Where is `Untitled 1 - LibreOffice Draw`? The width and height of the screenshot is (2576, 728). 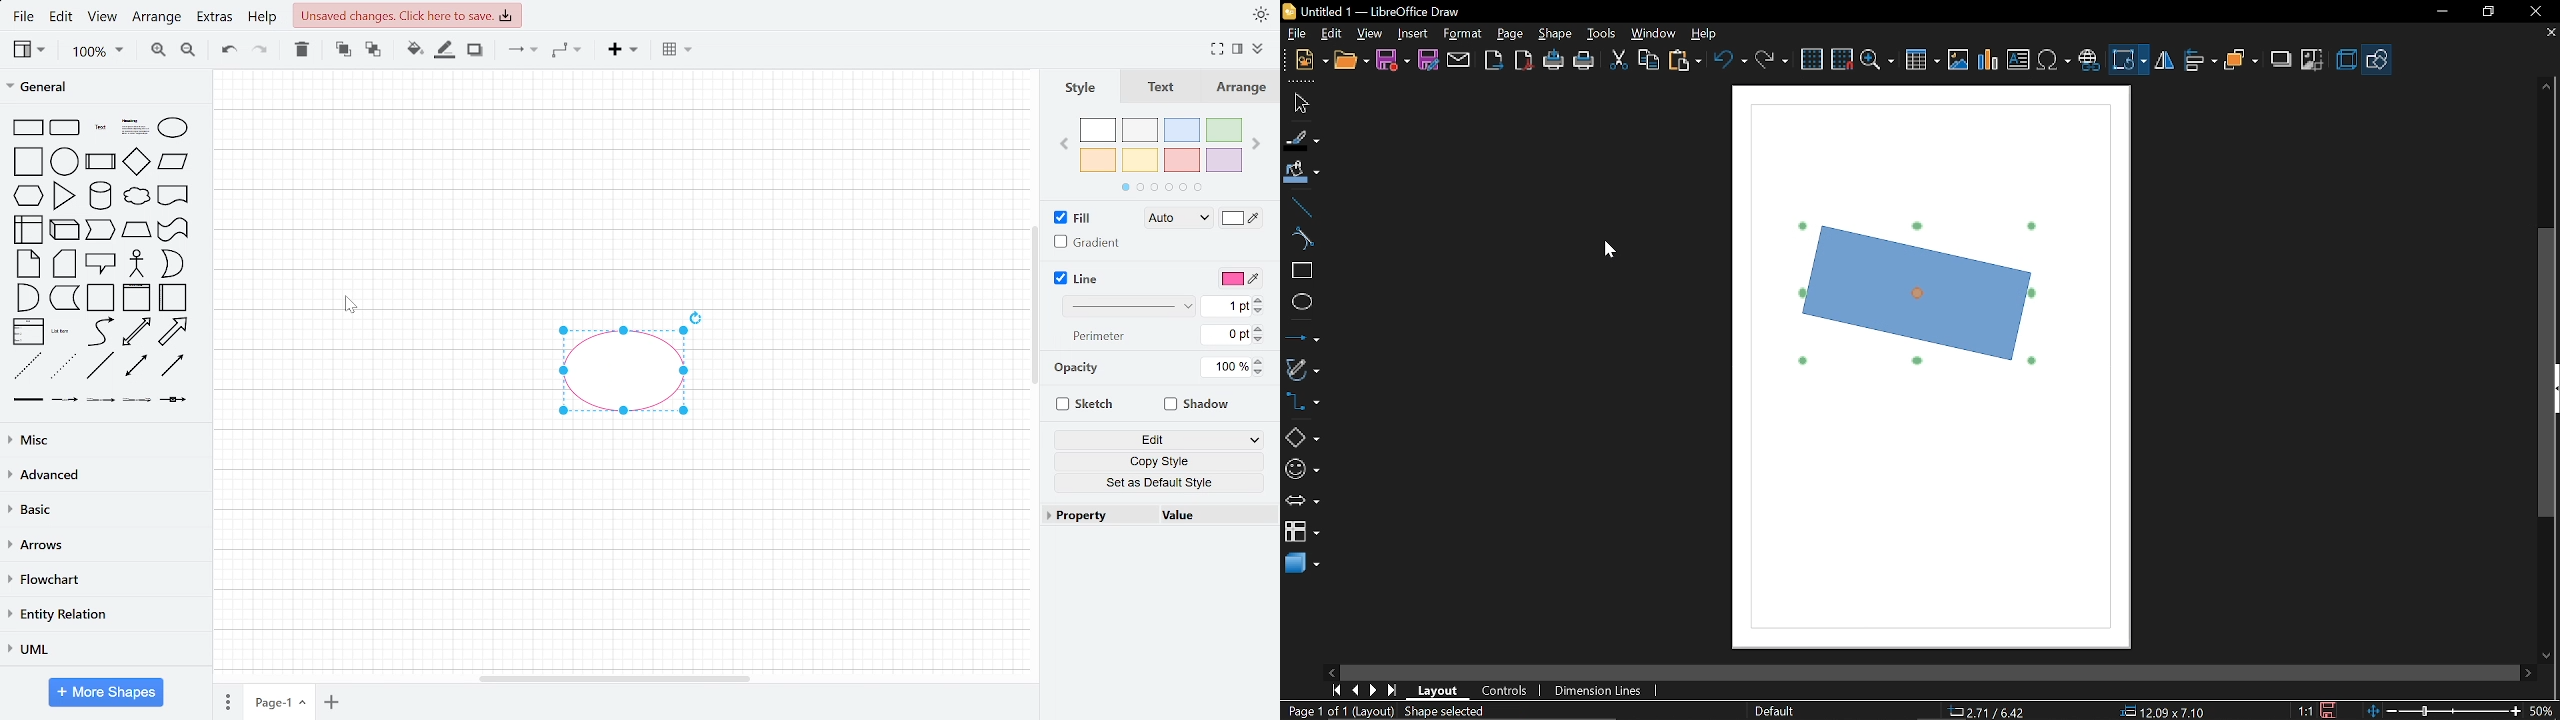
Untitled 1 - LibreOffice Draw is located at coordinates (1371, 10).